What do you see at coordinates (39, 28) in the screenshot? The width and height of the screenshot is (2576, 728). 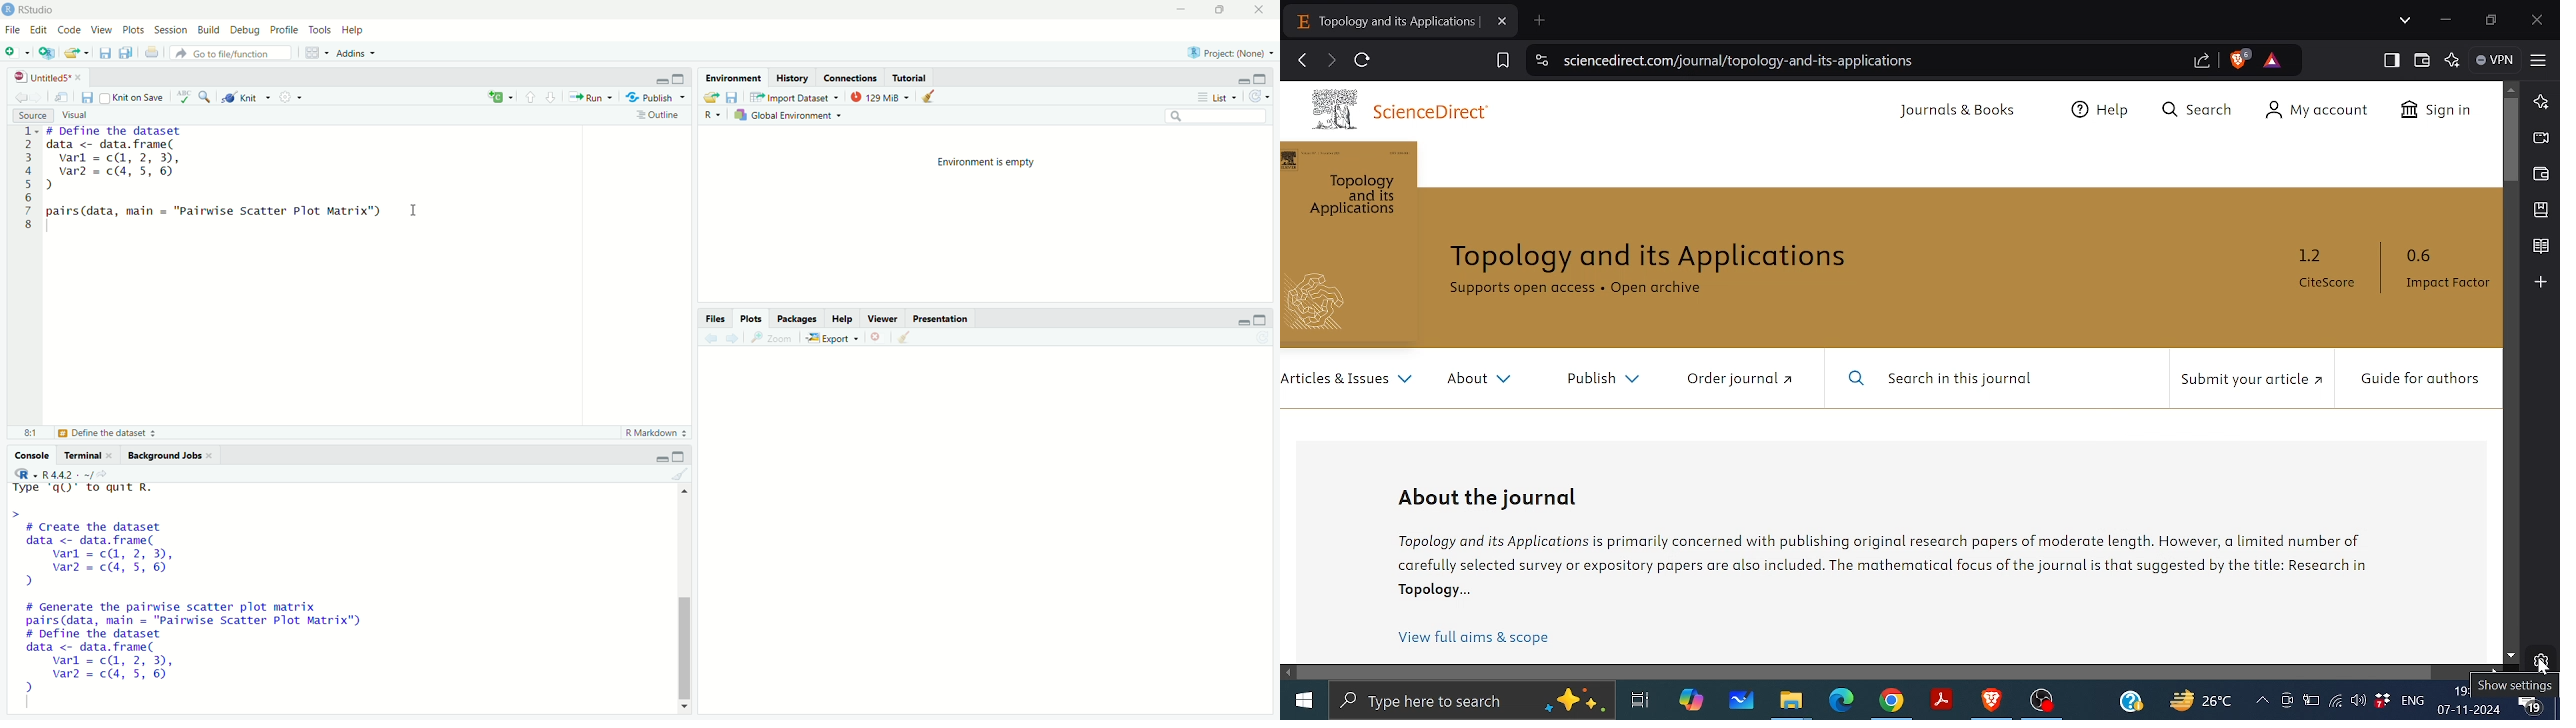 I see `Edit` at bounding box center [39, 28].